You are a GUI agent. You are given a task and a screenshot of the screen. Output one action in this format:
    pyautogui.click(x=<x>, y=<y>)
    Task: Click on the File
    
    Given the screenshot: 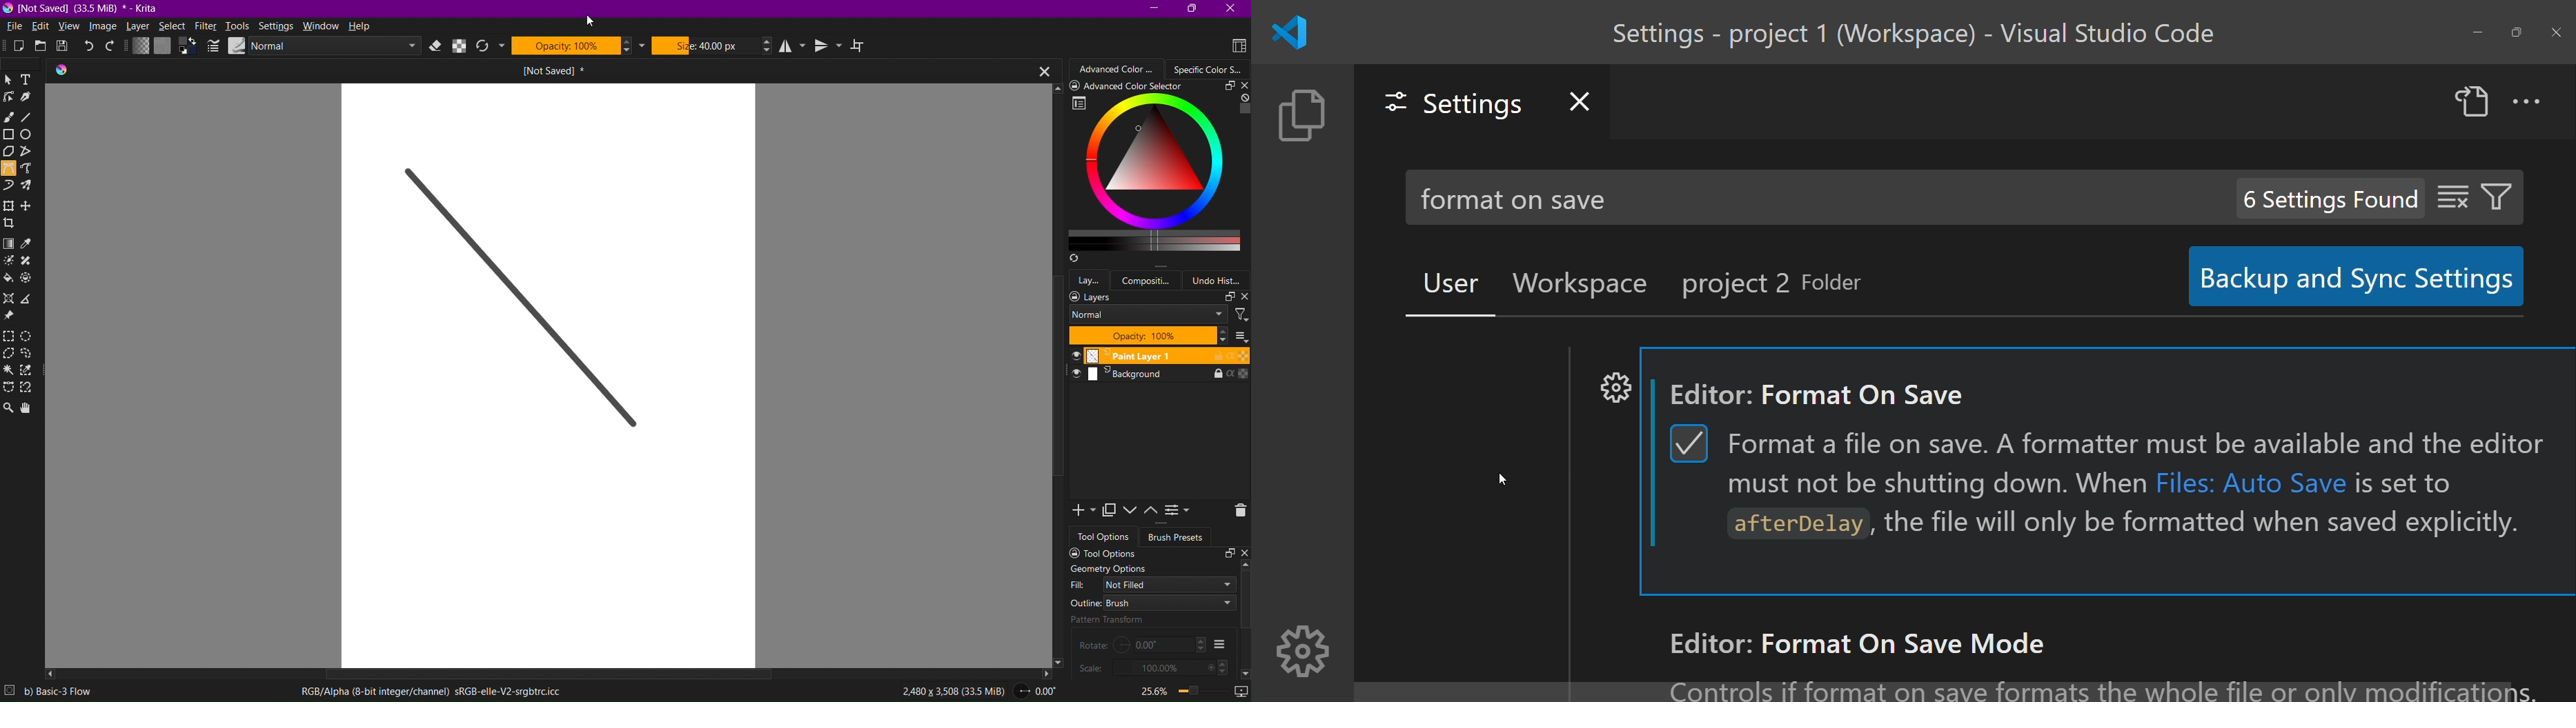 What is the action you would take?
    pyautogui.click(x=15, y=26)
    